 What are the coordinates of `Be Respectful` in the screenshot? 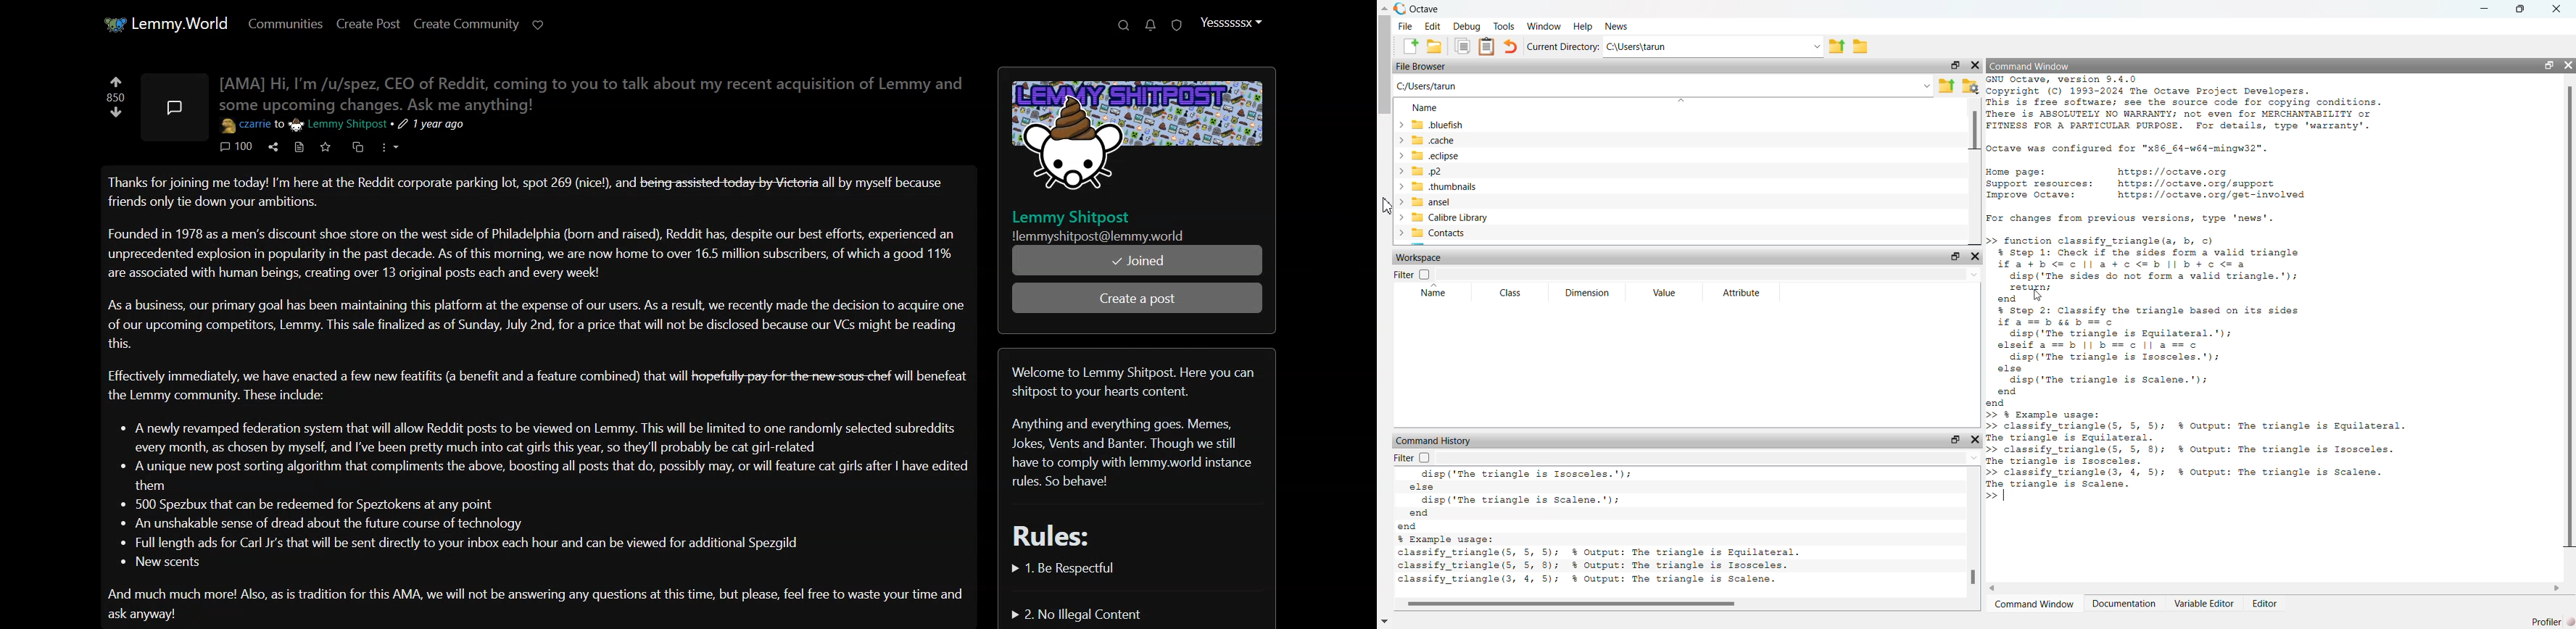 It's located at (1074, 567).